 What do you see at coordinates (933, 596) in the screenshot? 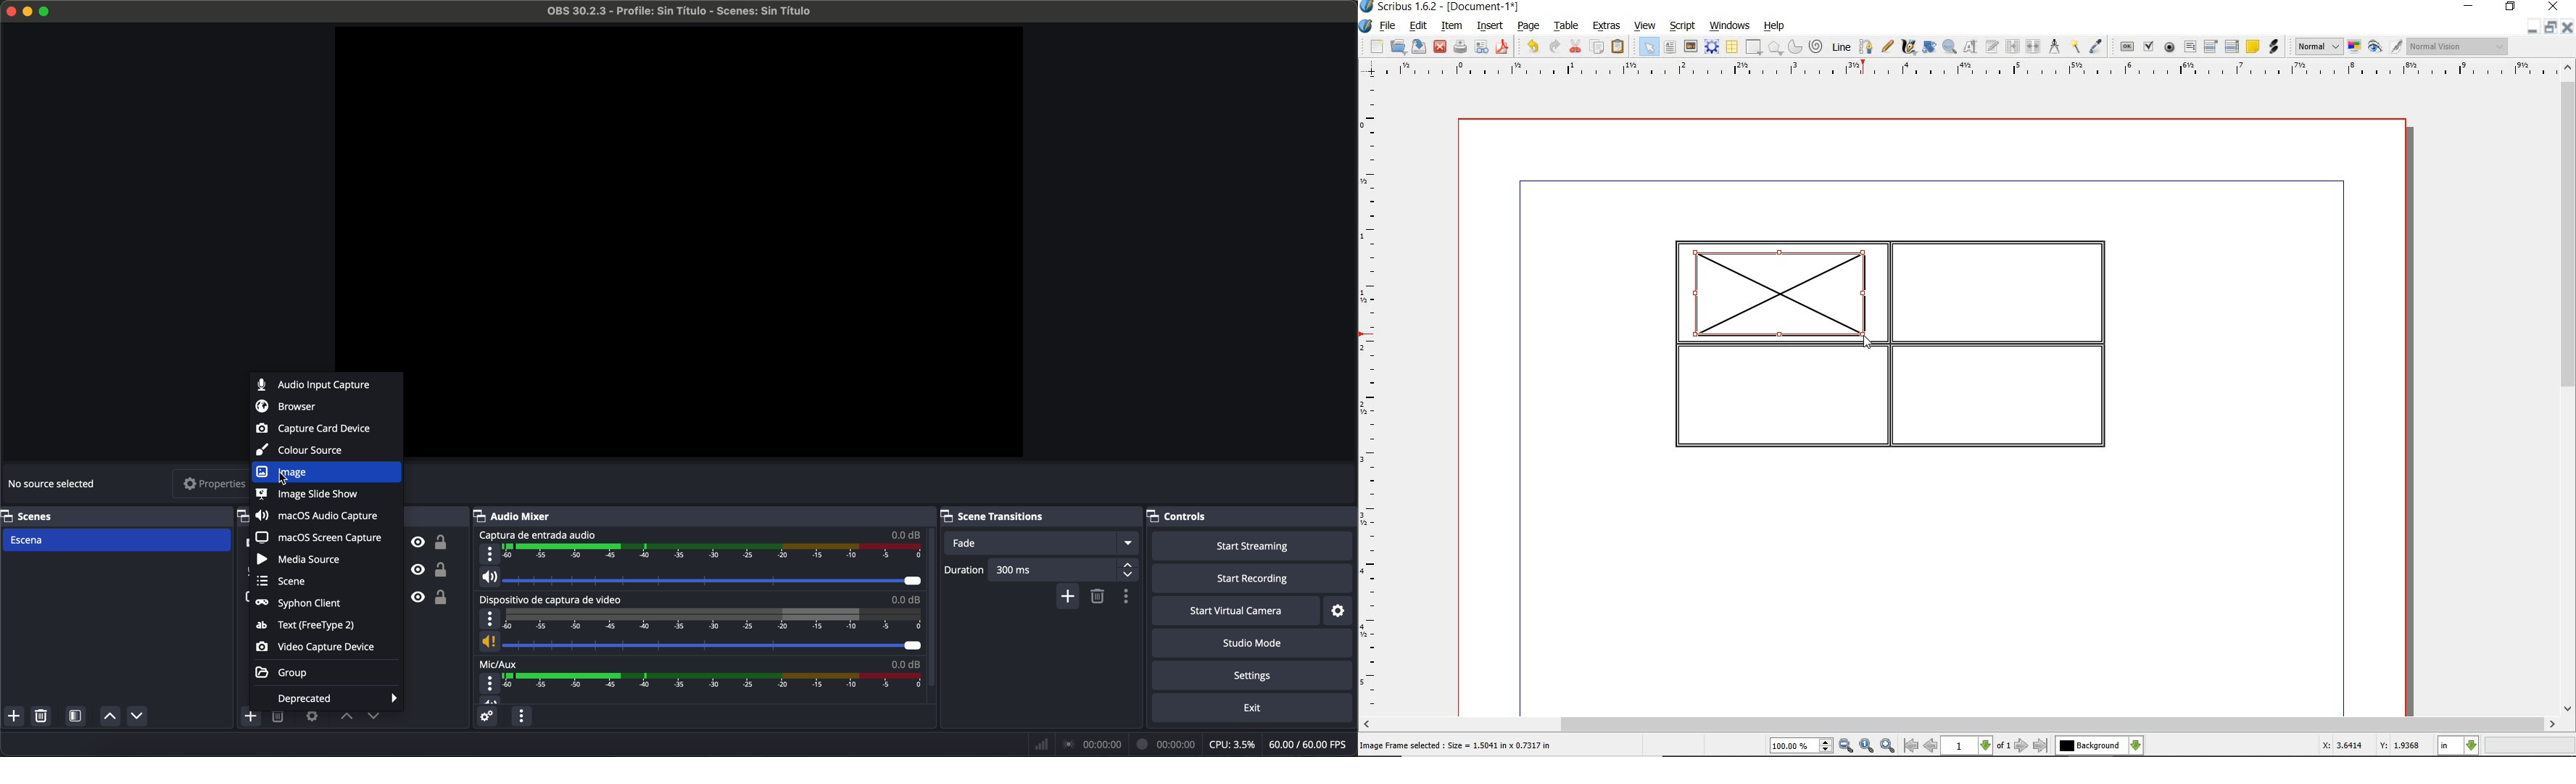
I see `scroll down` at bounding box center [933, 596].